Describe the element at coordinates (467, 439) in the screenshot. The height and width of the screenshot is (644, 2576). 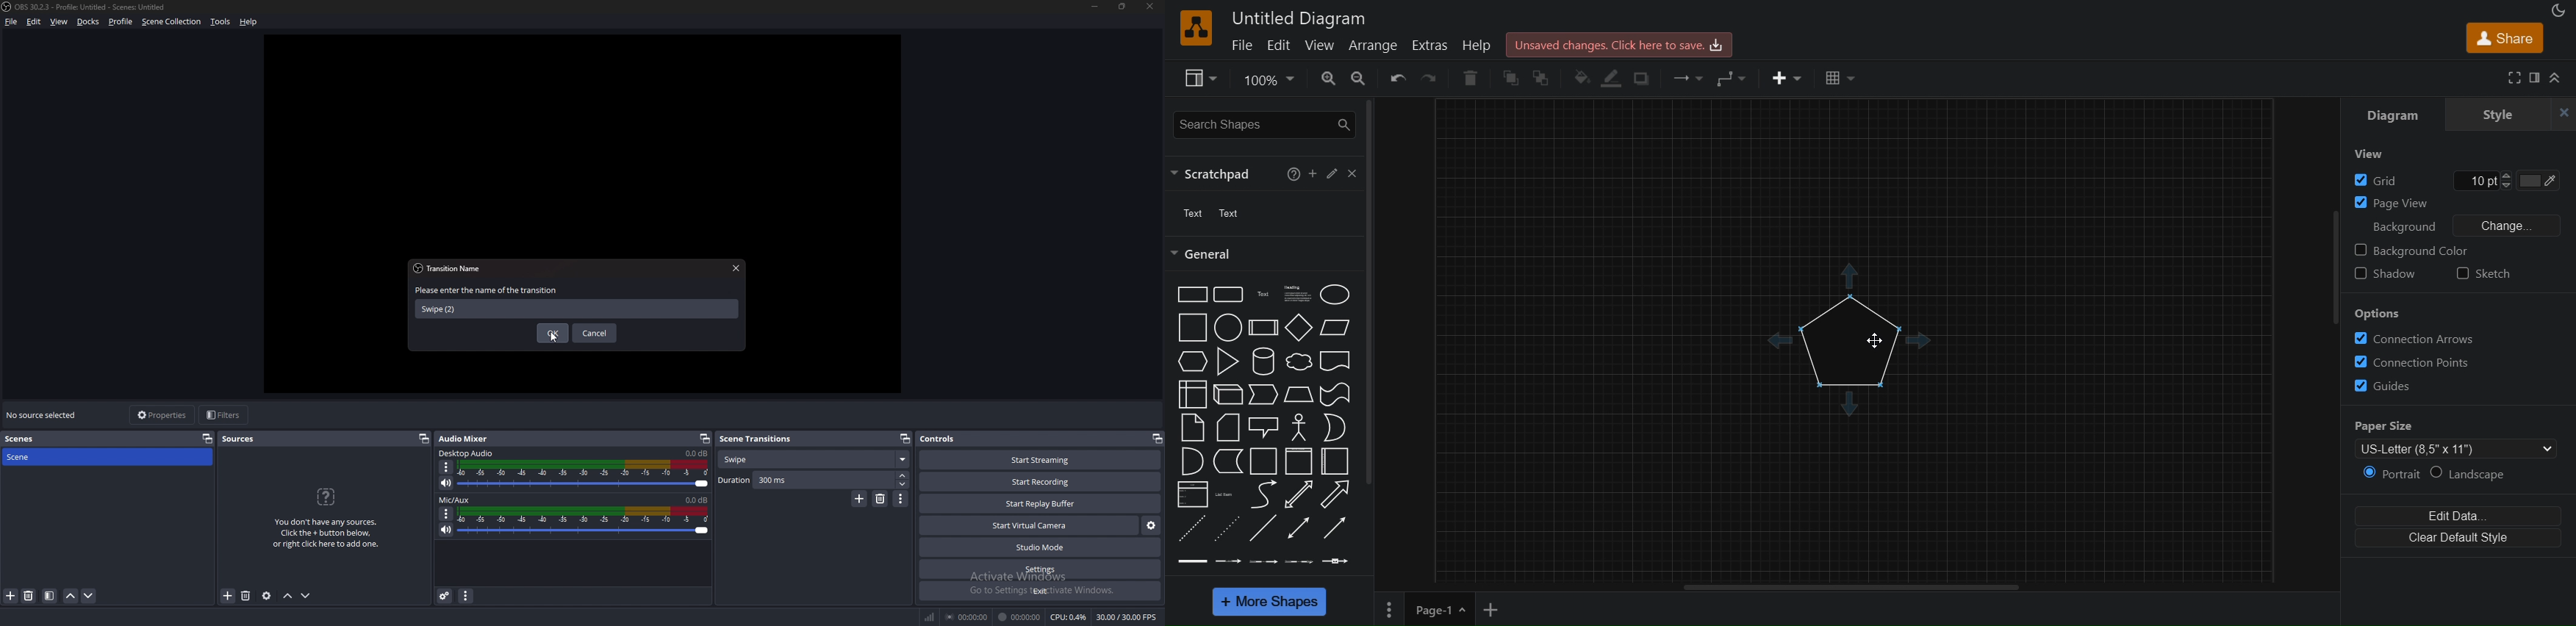
I see `audio mixer` at that location.